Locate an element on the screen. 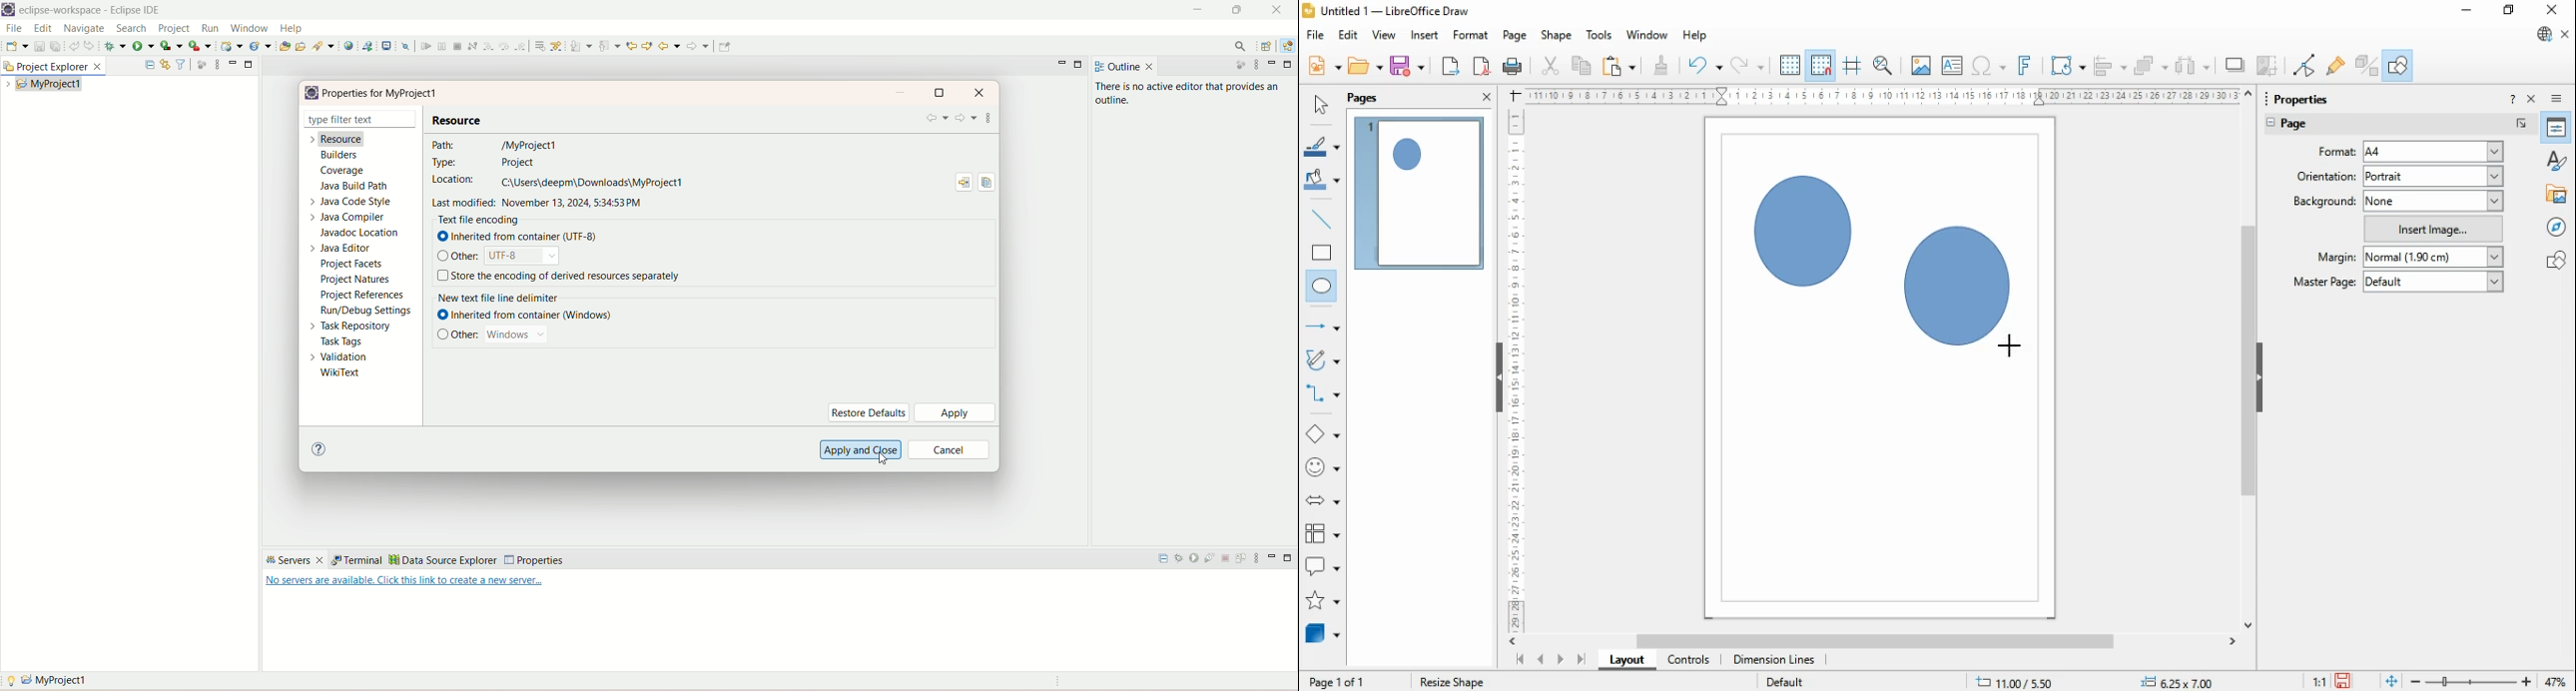 Image resolution: width=2576 pixels, height=700 pixels. cut is located at coordinates (1550, 65).